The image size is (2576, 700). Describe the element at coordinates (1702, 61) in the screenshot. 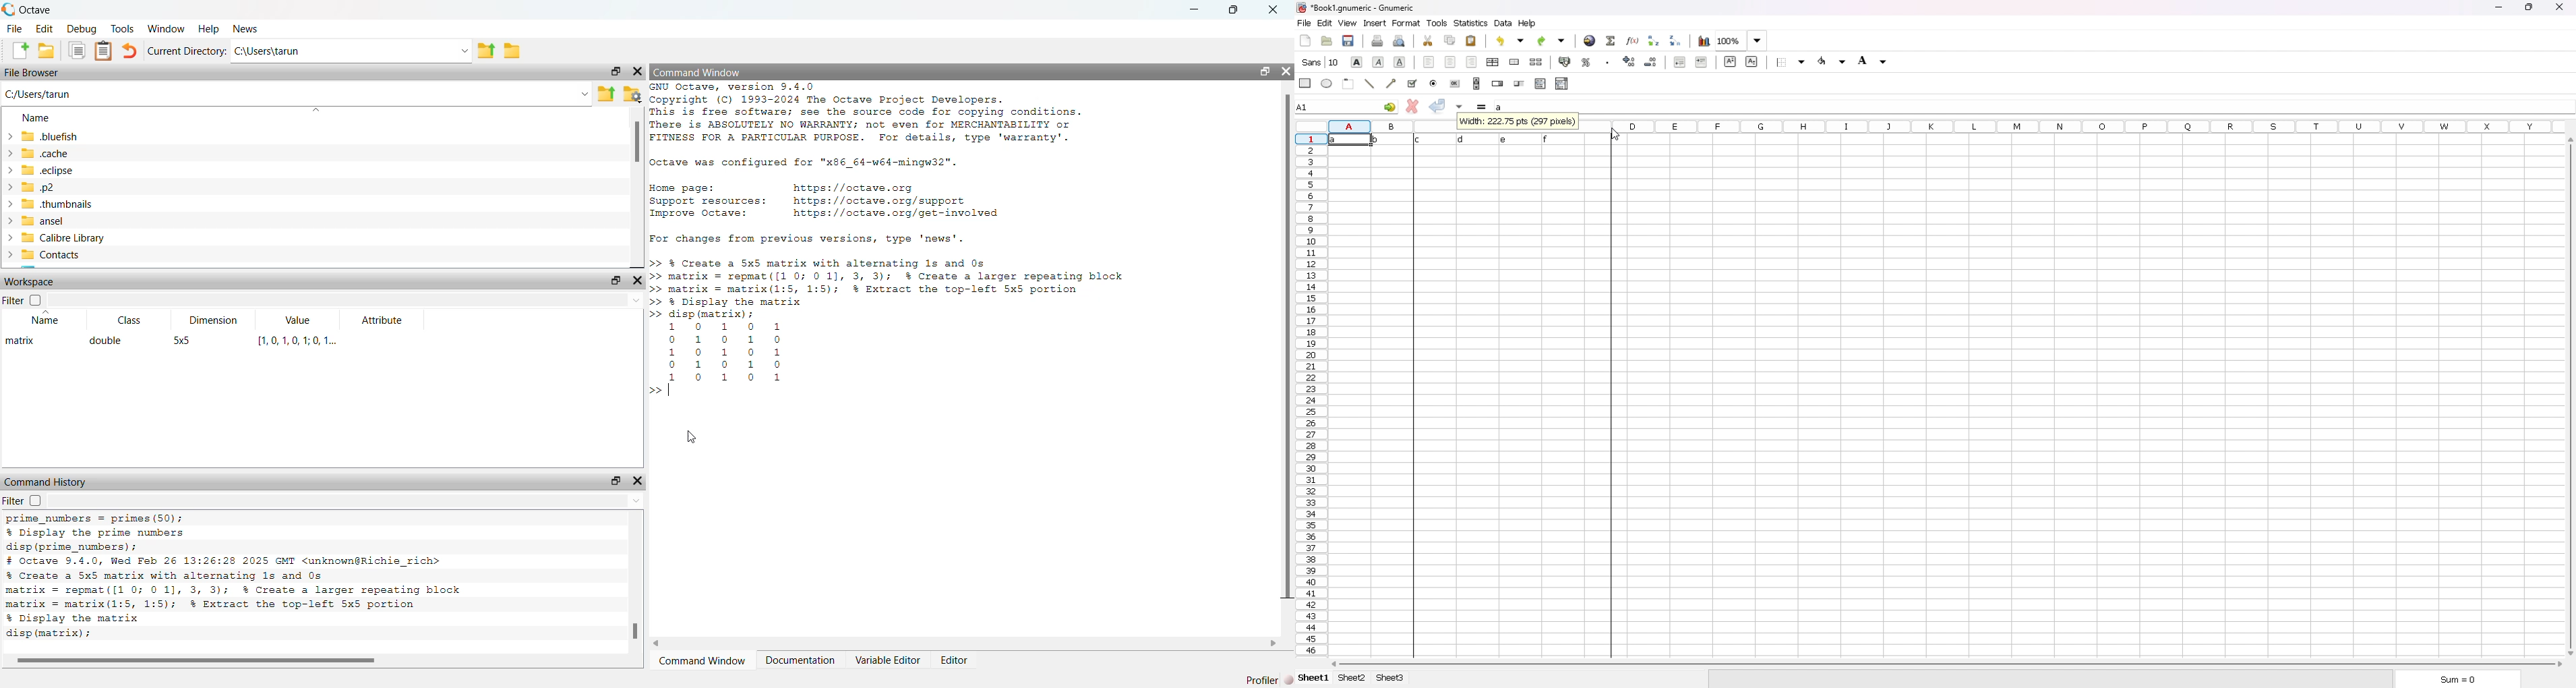

I see `increase indent` at that location.